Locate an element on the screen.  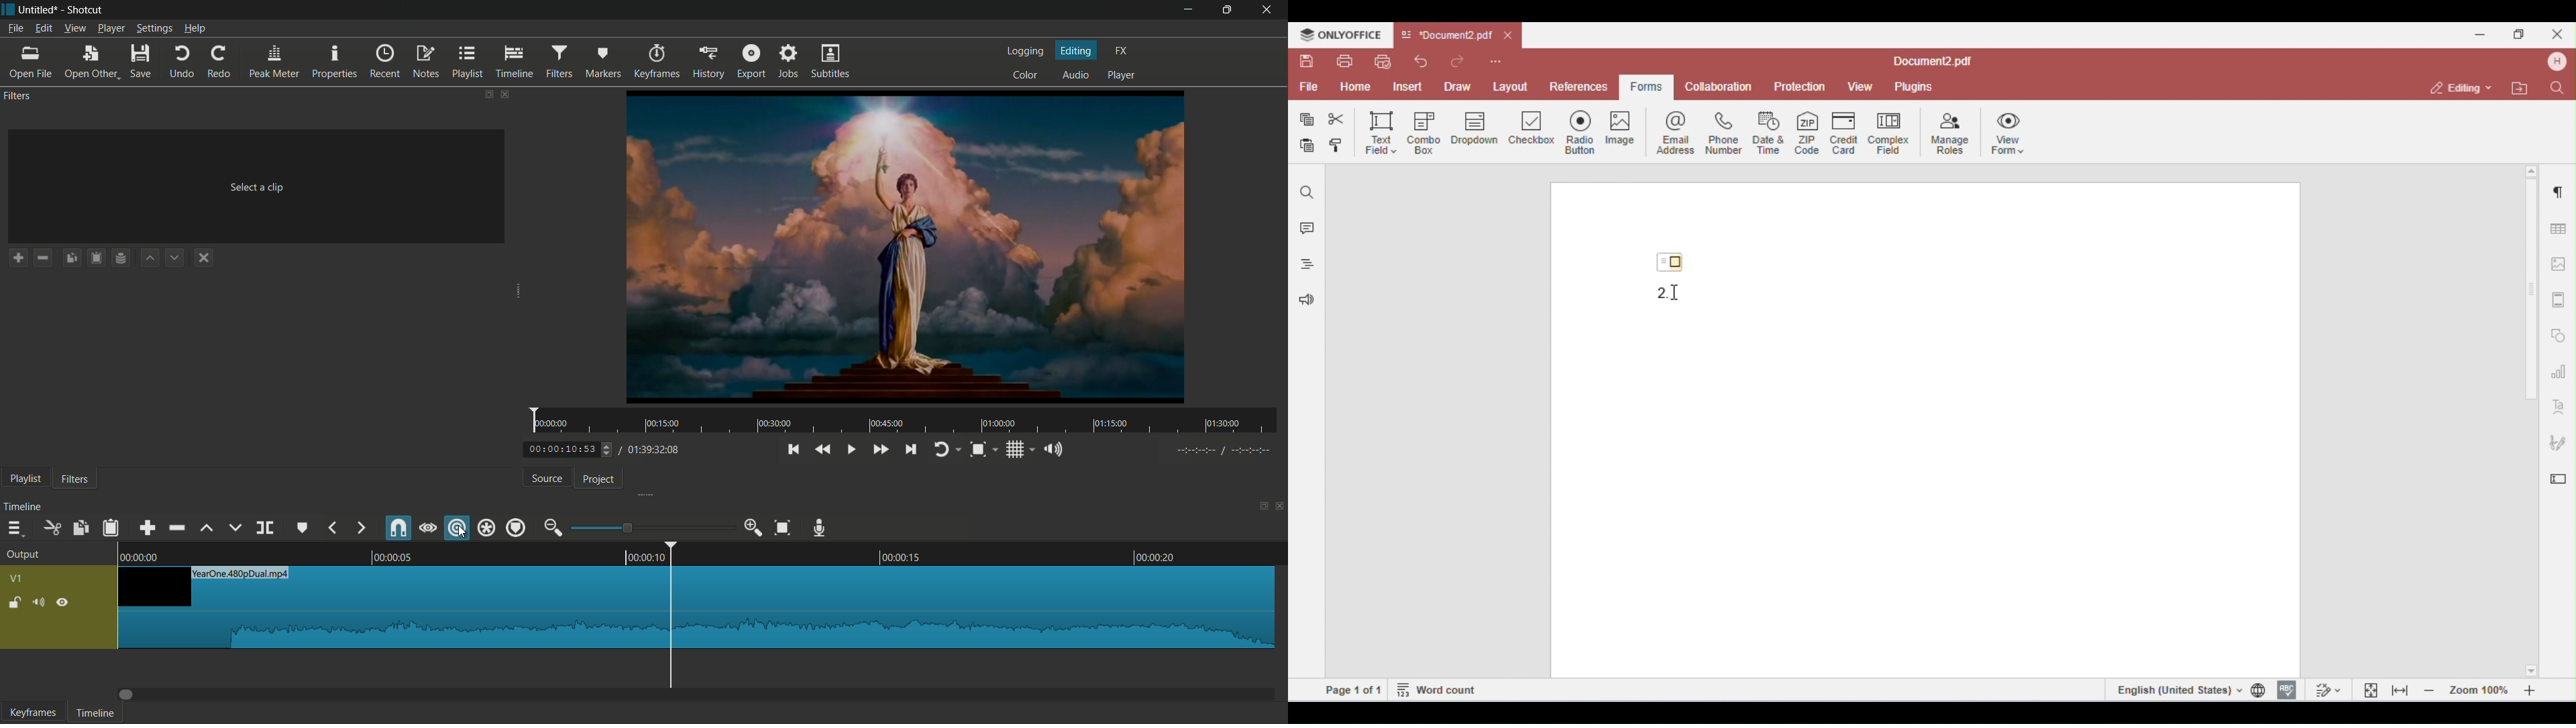
player menu is located at coordinates (110, 29).